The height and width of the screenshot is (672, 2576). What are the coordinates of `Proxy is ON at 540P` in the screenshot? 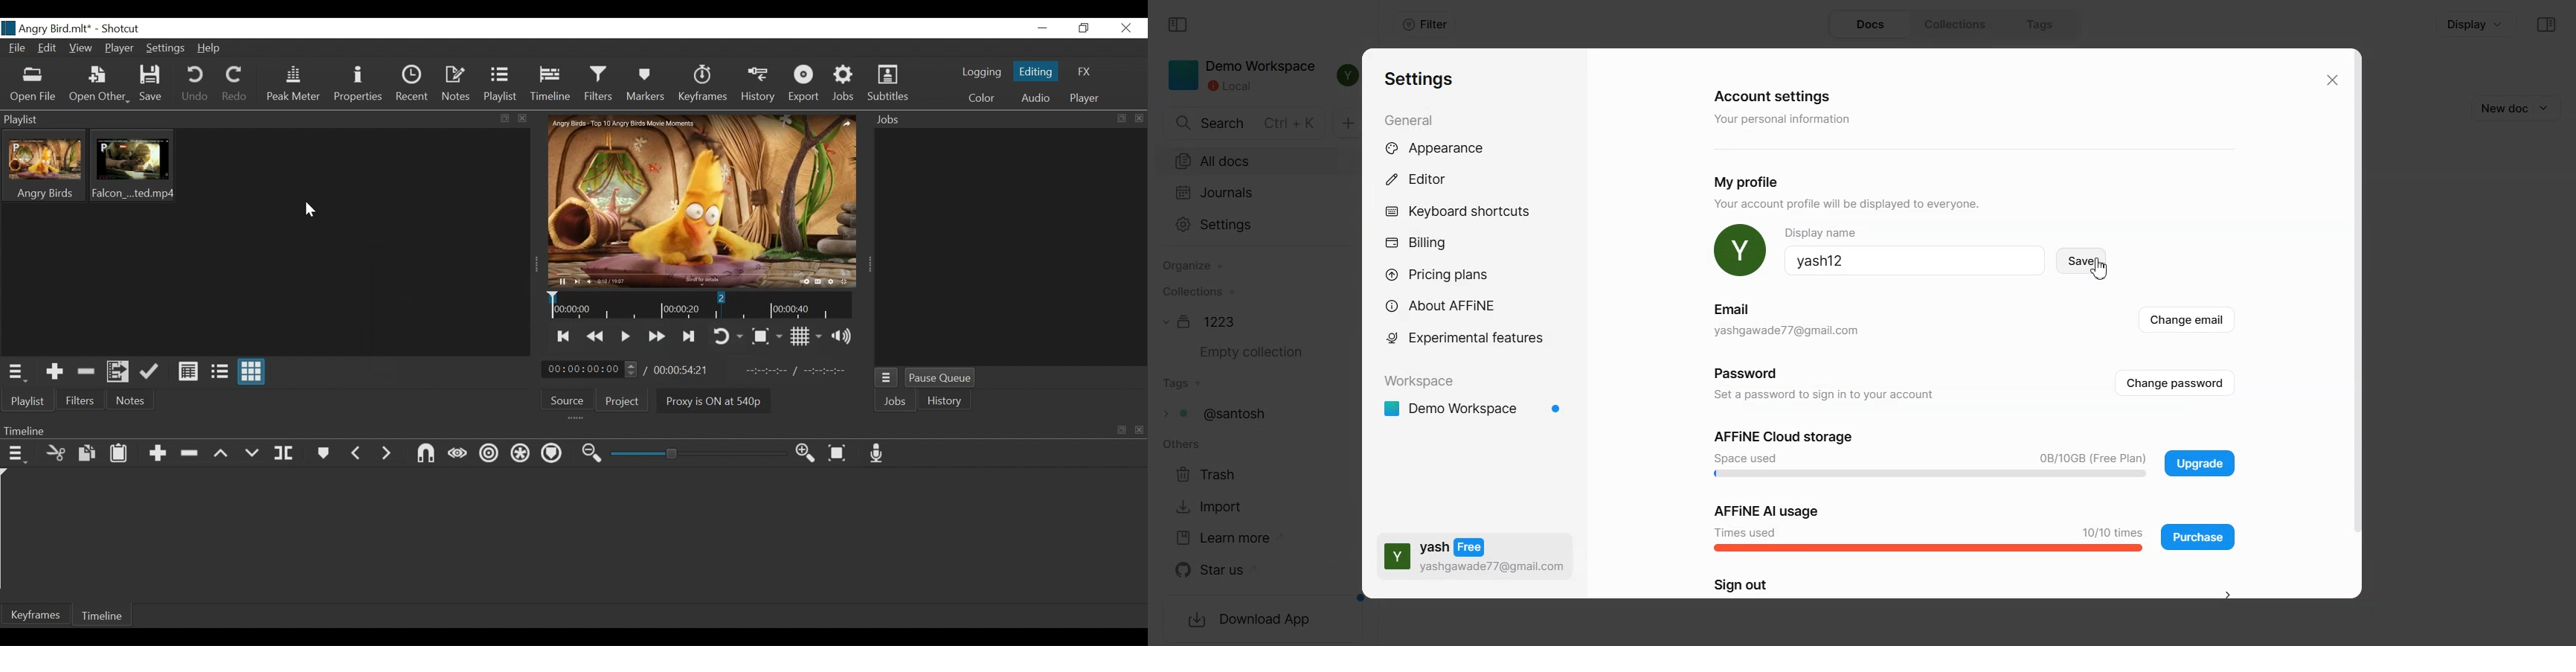 It's located at (714, 403).